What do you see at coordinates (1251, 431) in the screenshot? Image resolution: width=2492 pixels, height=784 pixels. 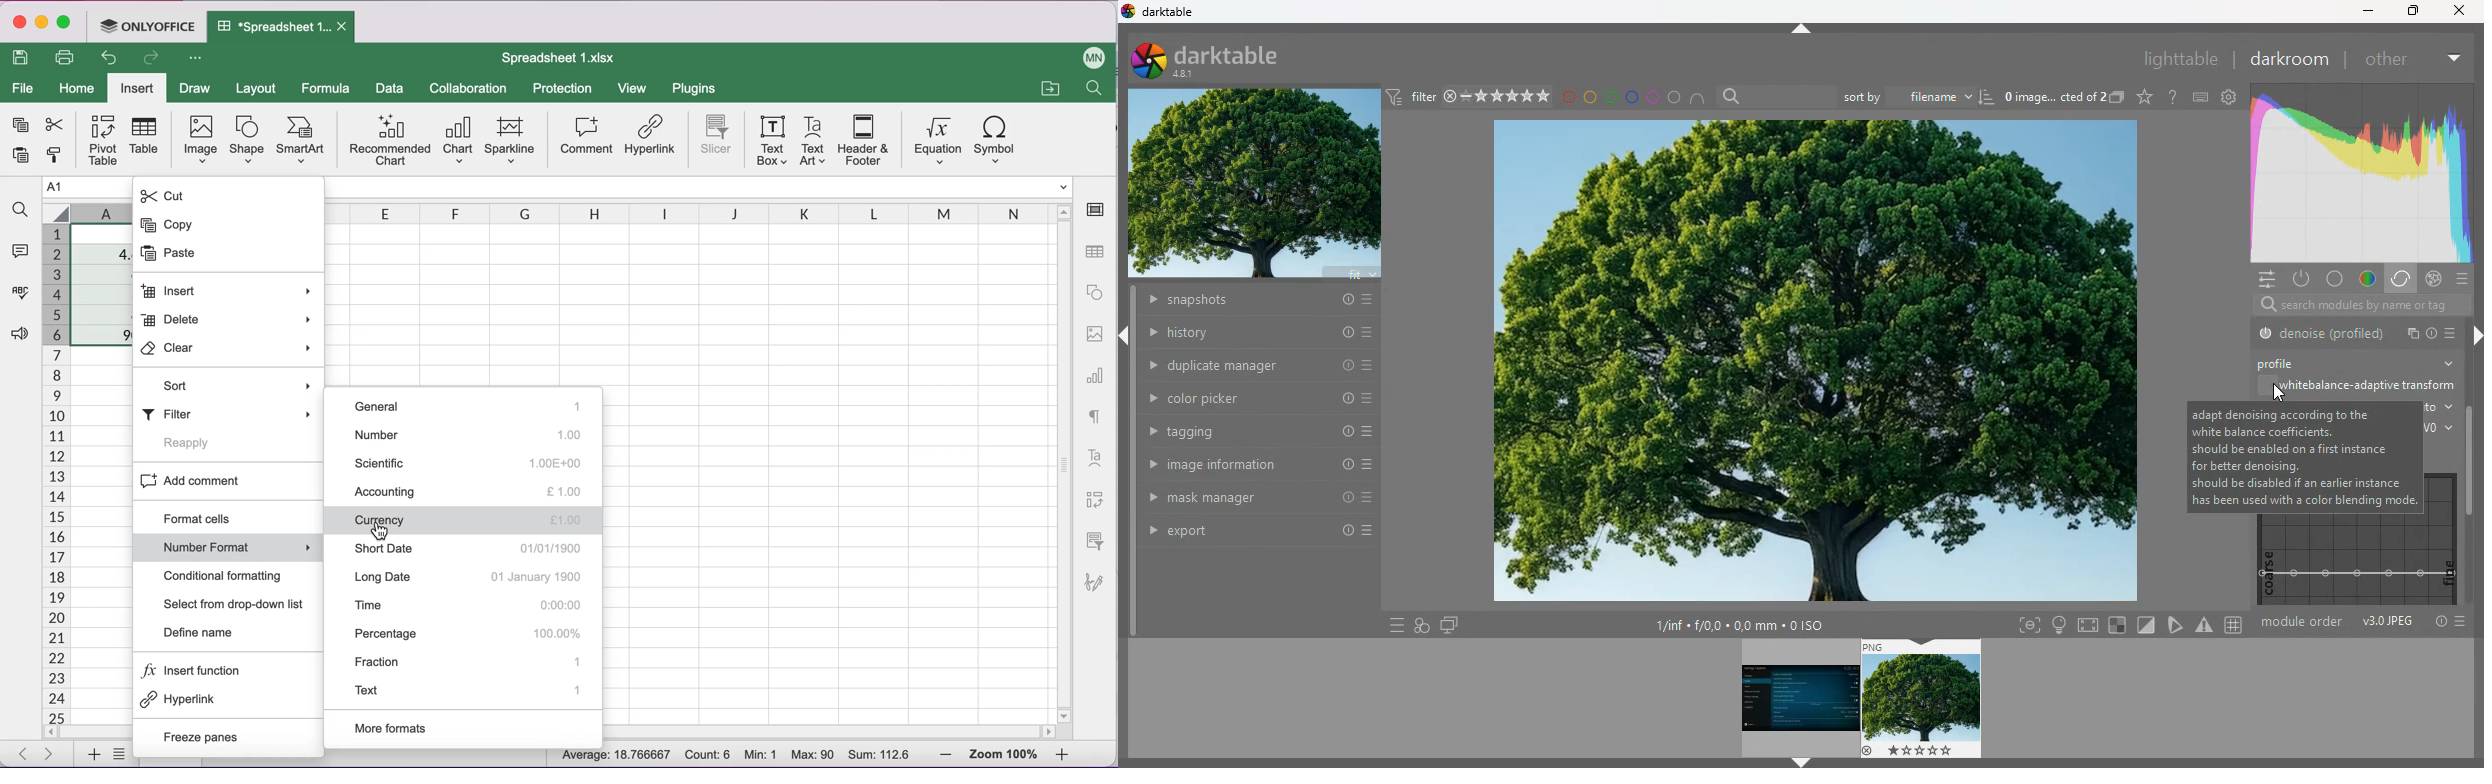 I see `tagging` at bounding box center [1251, 431].